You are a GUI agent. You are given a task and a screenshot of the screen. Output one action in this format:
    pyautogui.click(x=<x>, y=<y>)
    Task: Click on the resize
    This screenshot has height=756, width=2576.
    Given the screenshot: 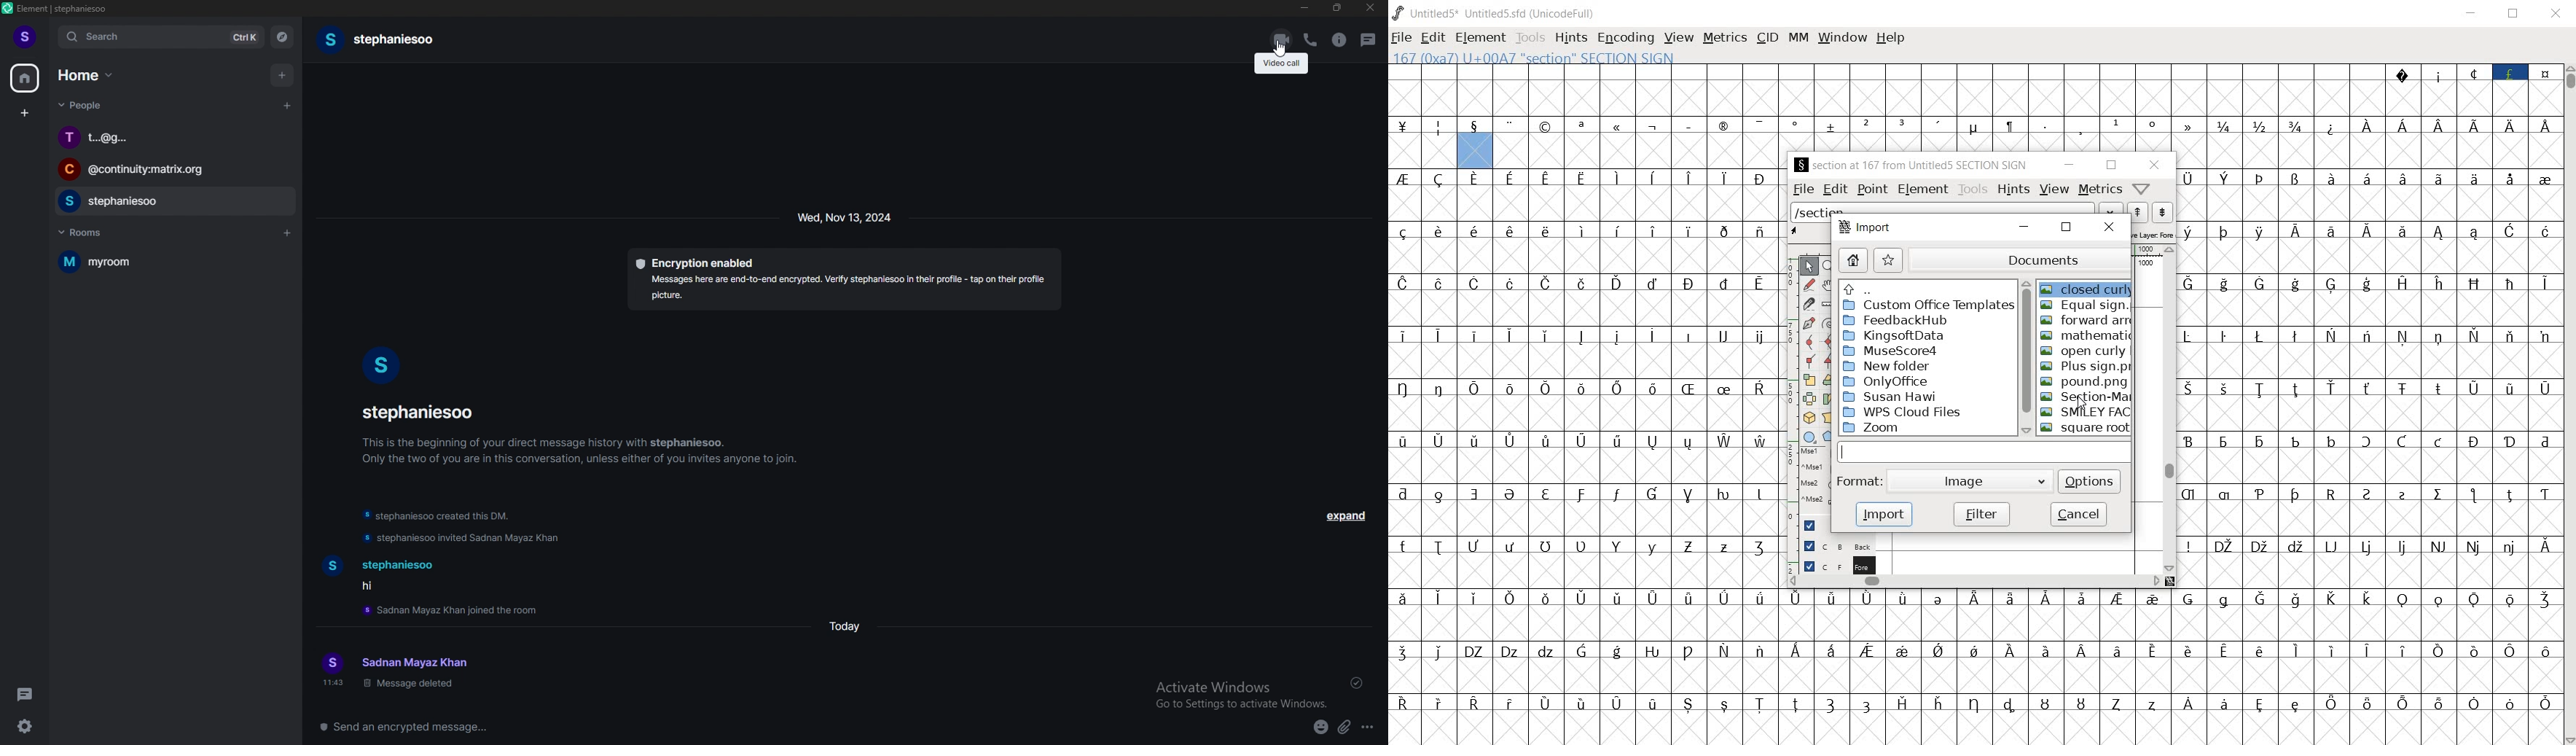 What is the action you would take?
    pyautogui.click(x=1339, y=8)
    